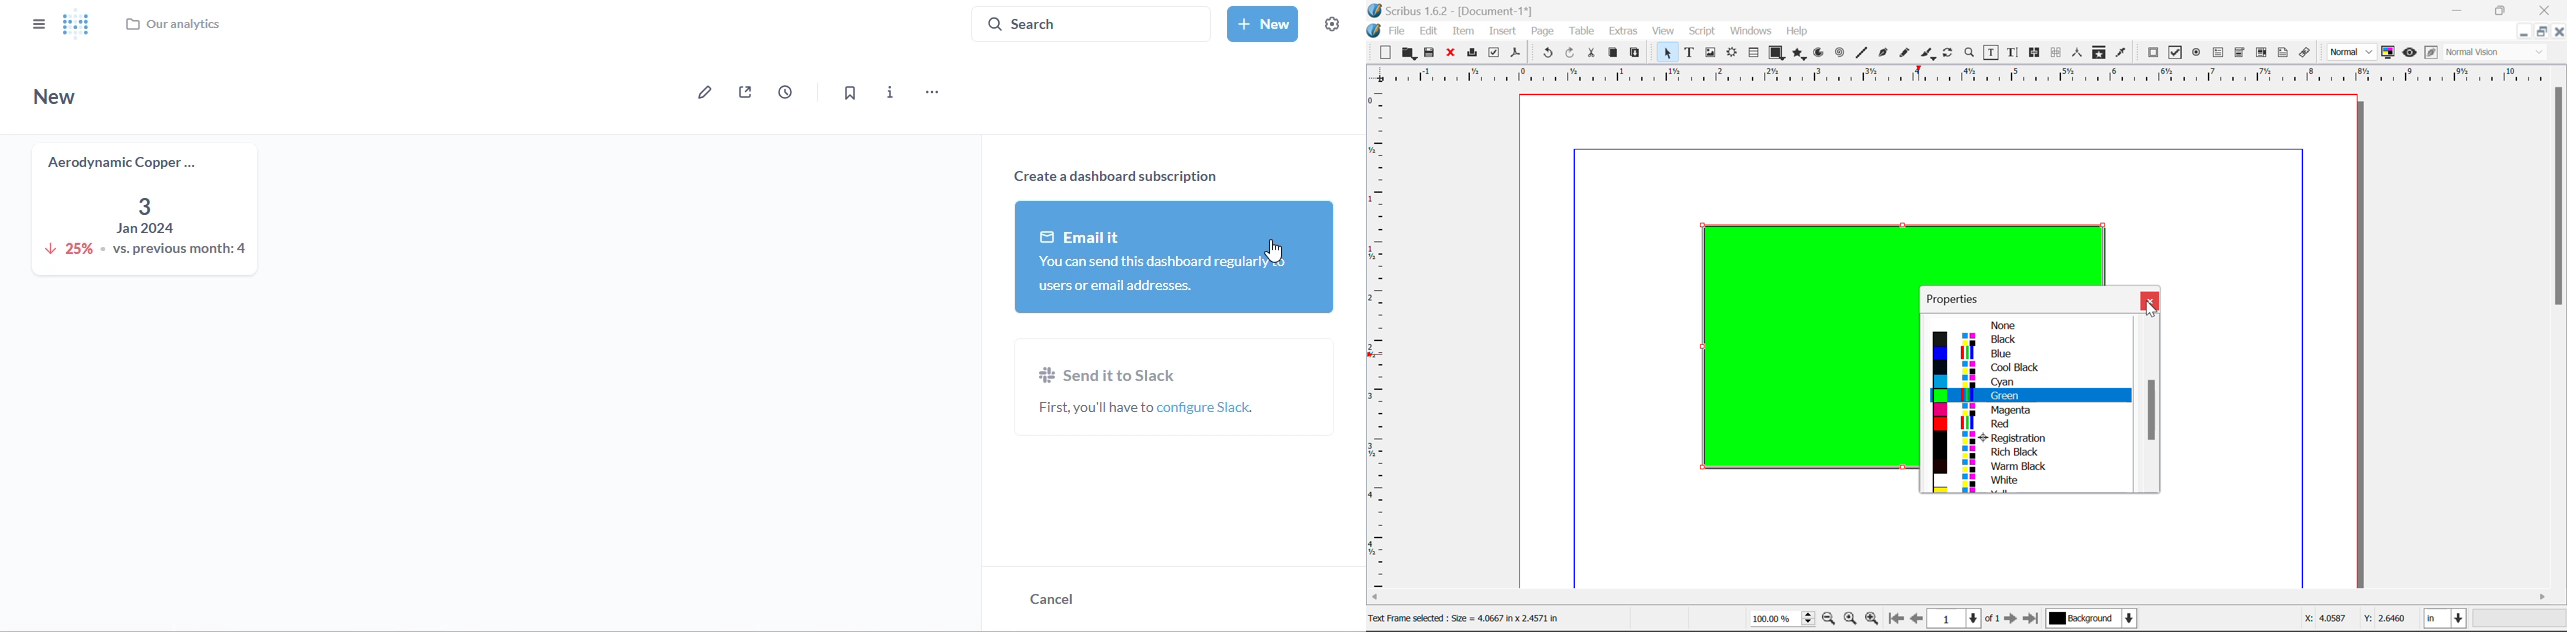  Describe the element at coordinates (1967, 598) in the screenshot. I see `Scroll Bar` at that location.